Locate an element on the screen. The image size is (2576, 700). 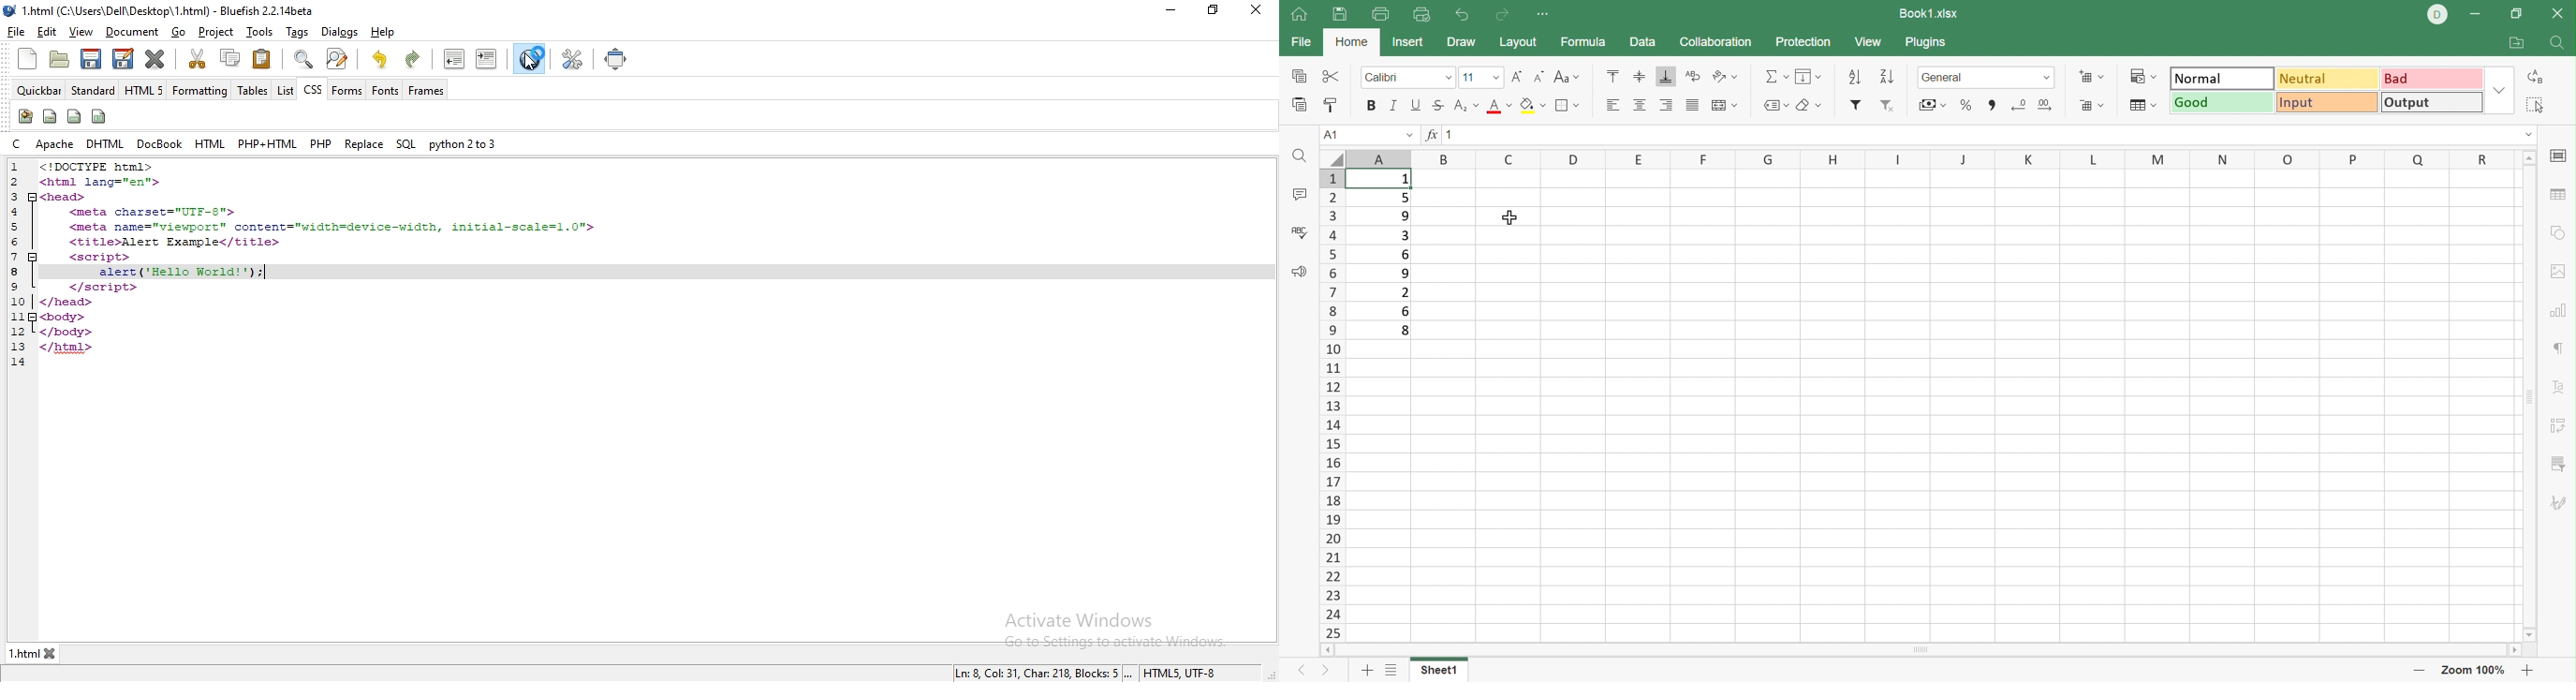
Comment is located at coordinates (1298, 194).